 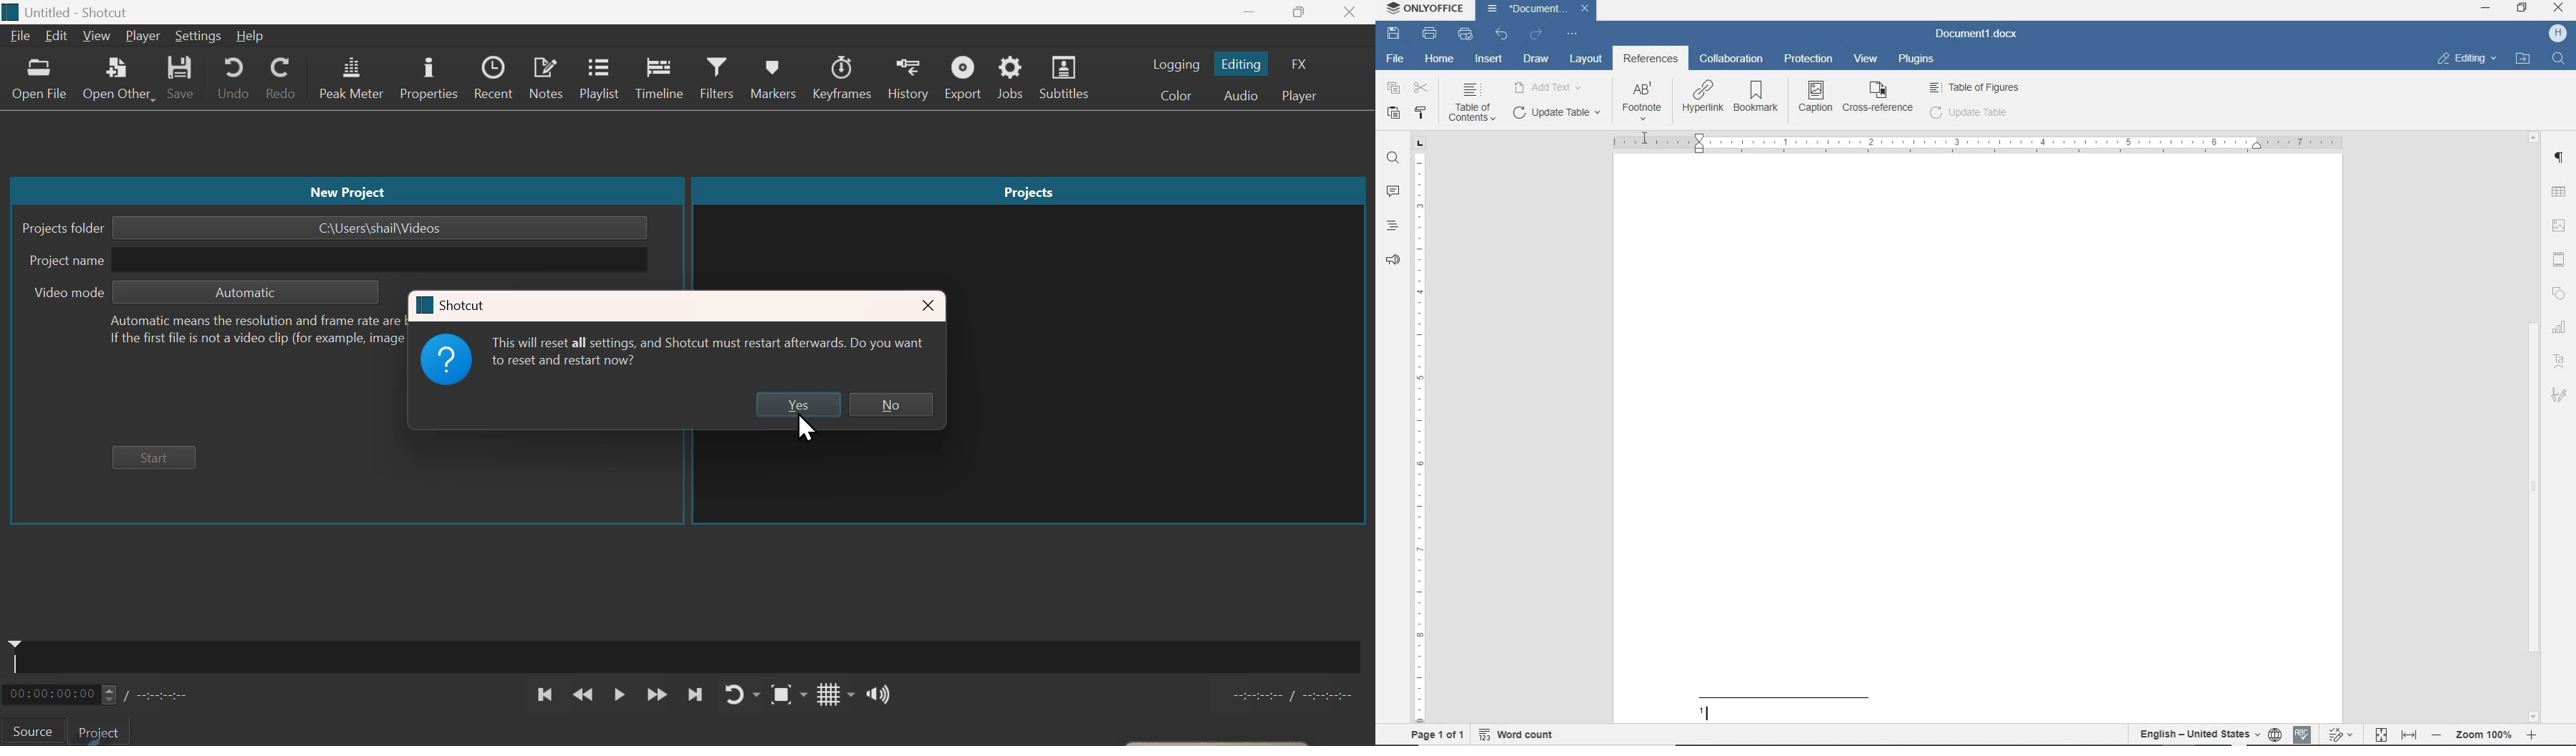 I want to click on hyperlink, so click(x=1703, y=98).